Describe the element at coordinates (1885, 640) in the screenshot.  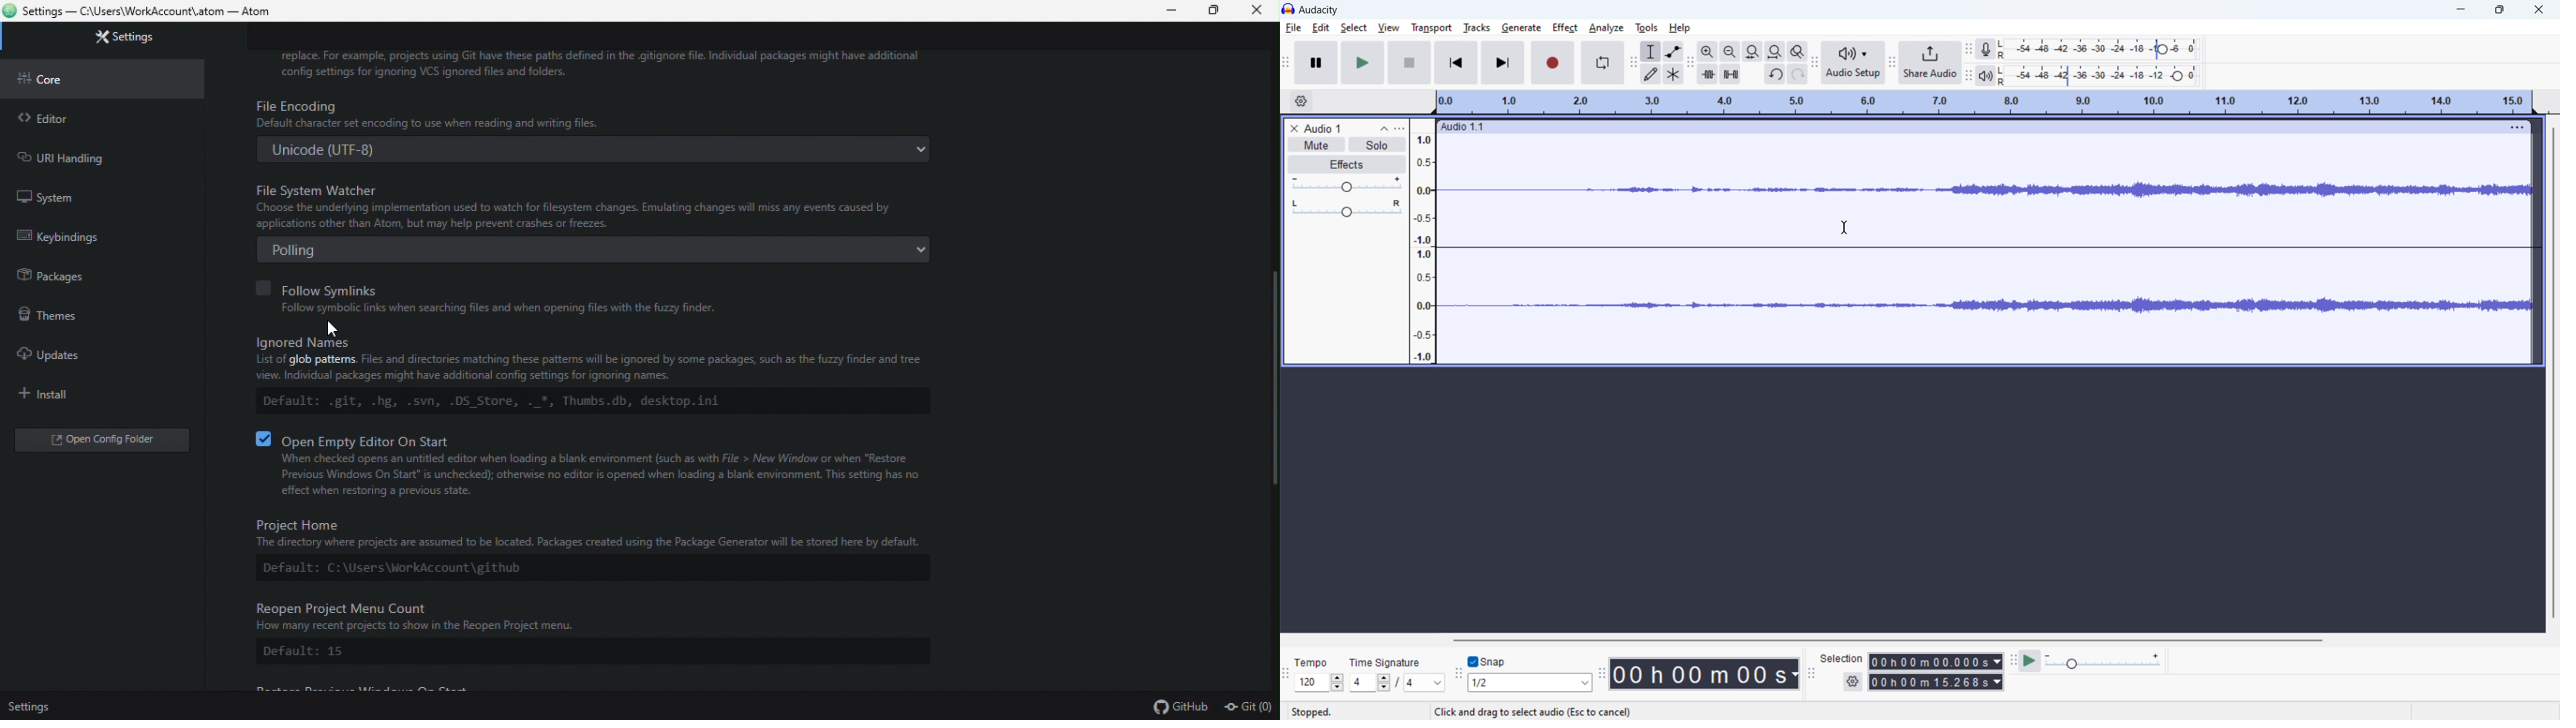
I see `horizontal scrollbar` at that location.